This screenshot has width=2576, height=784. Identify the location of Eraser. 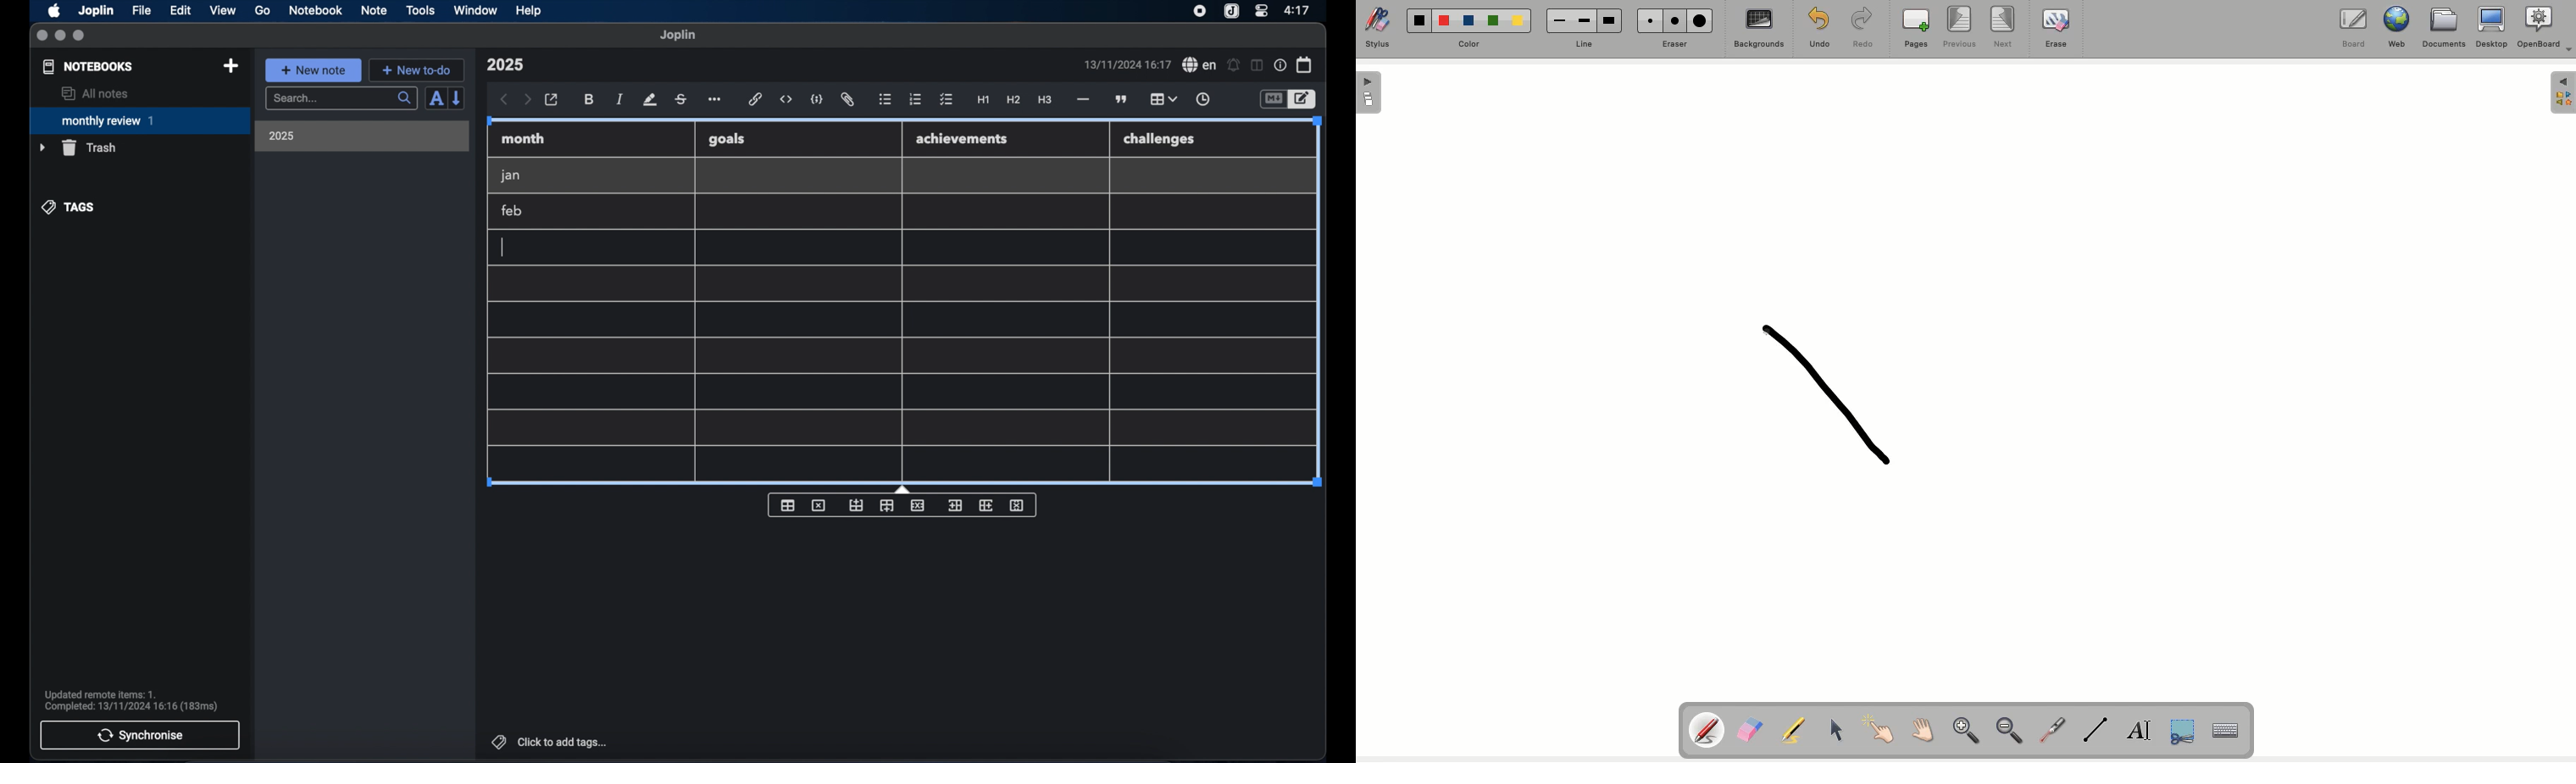
(1752, 729).